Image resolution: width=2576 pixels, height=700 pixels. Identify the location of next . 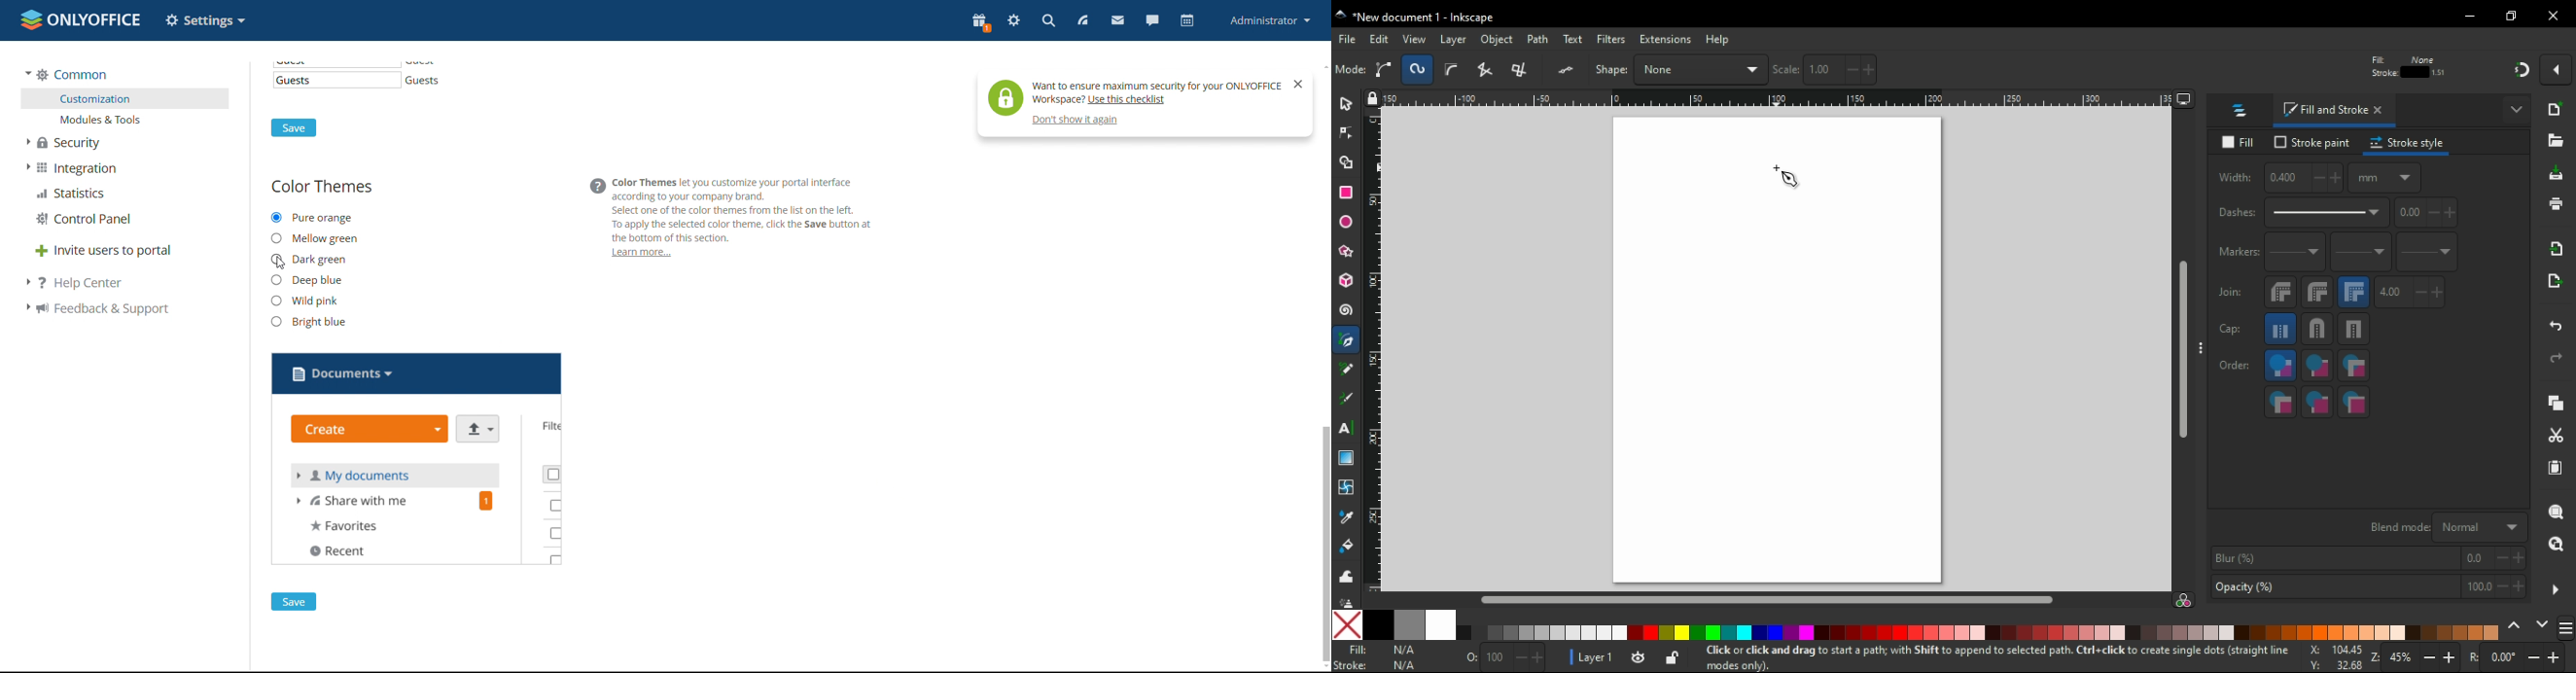
(2543, 626).